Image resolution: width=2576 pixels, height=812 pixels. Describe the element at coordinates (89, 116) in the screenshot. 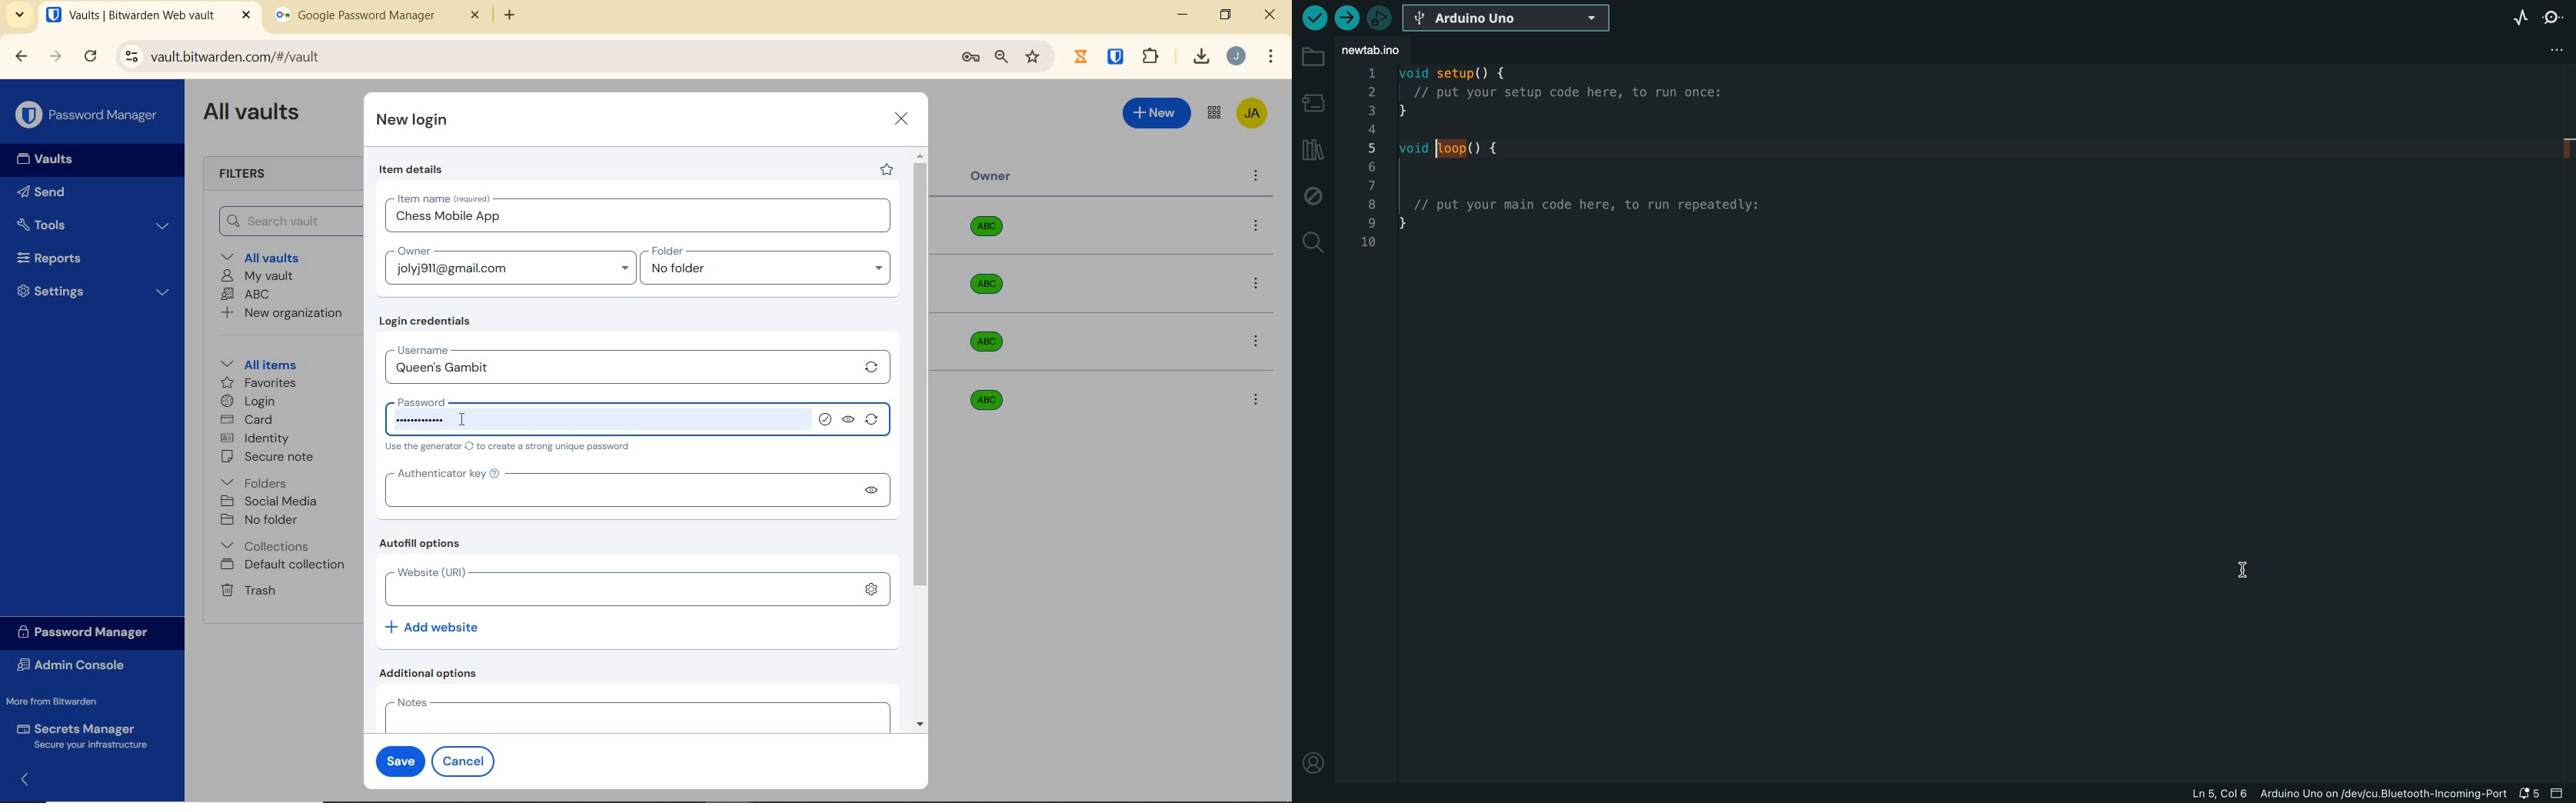

I see `Password Manager` at that location.